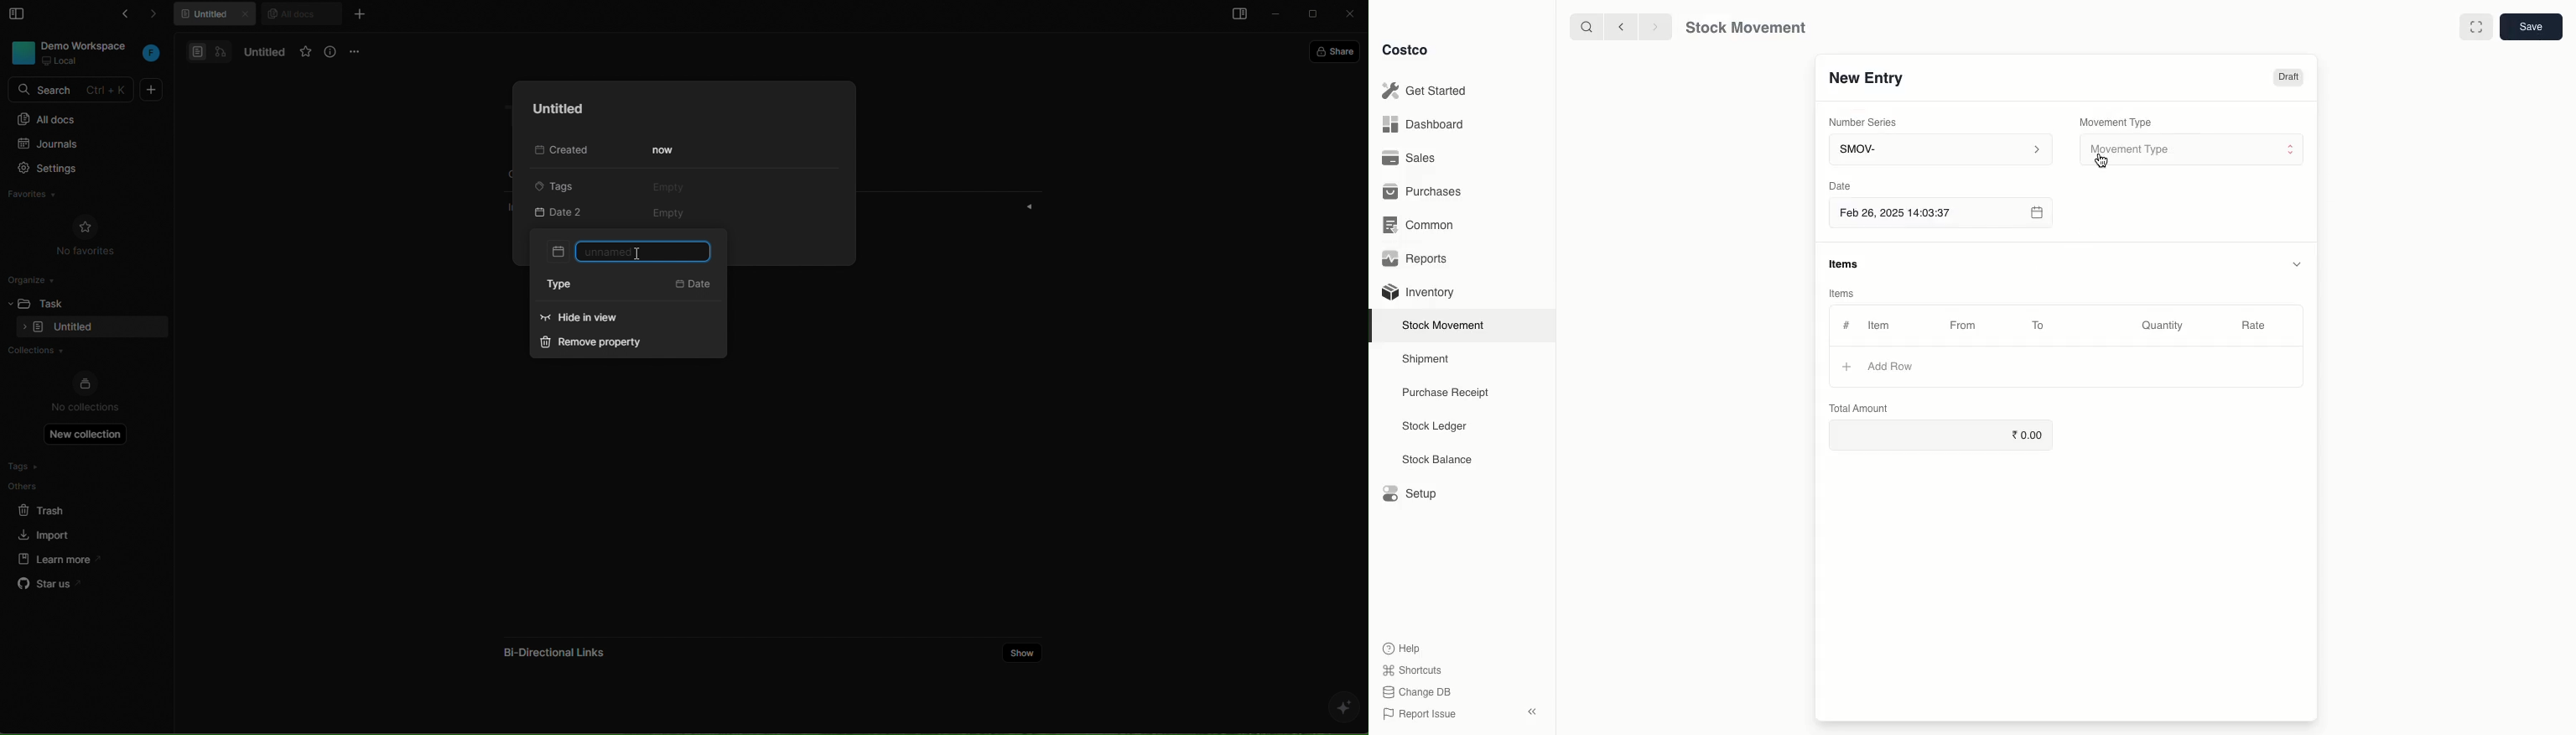 This screenshot has width=2576, height=756. What do you see at coordinates (1421, 714) in the screenshot?
I see `Report Issue` at bounding box center [1421, 714].